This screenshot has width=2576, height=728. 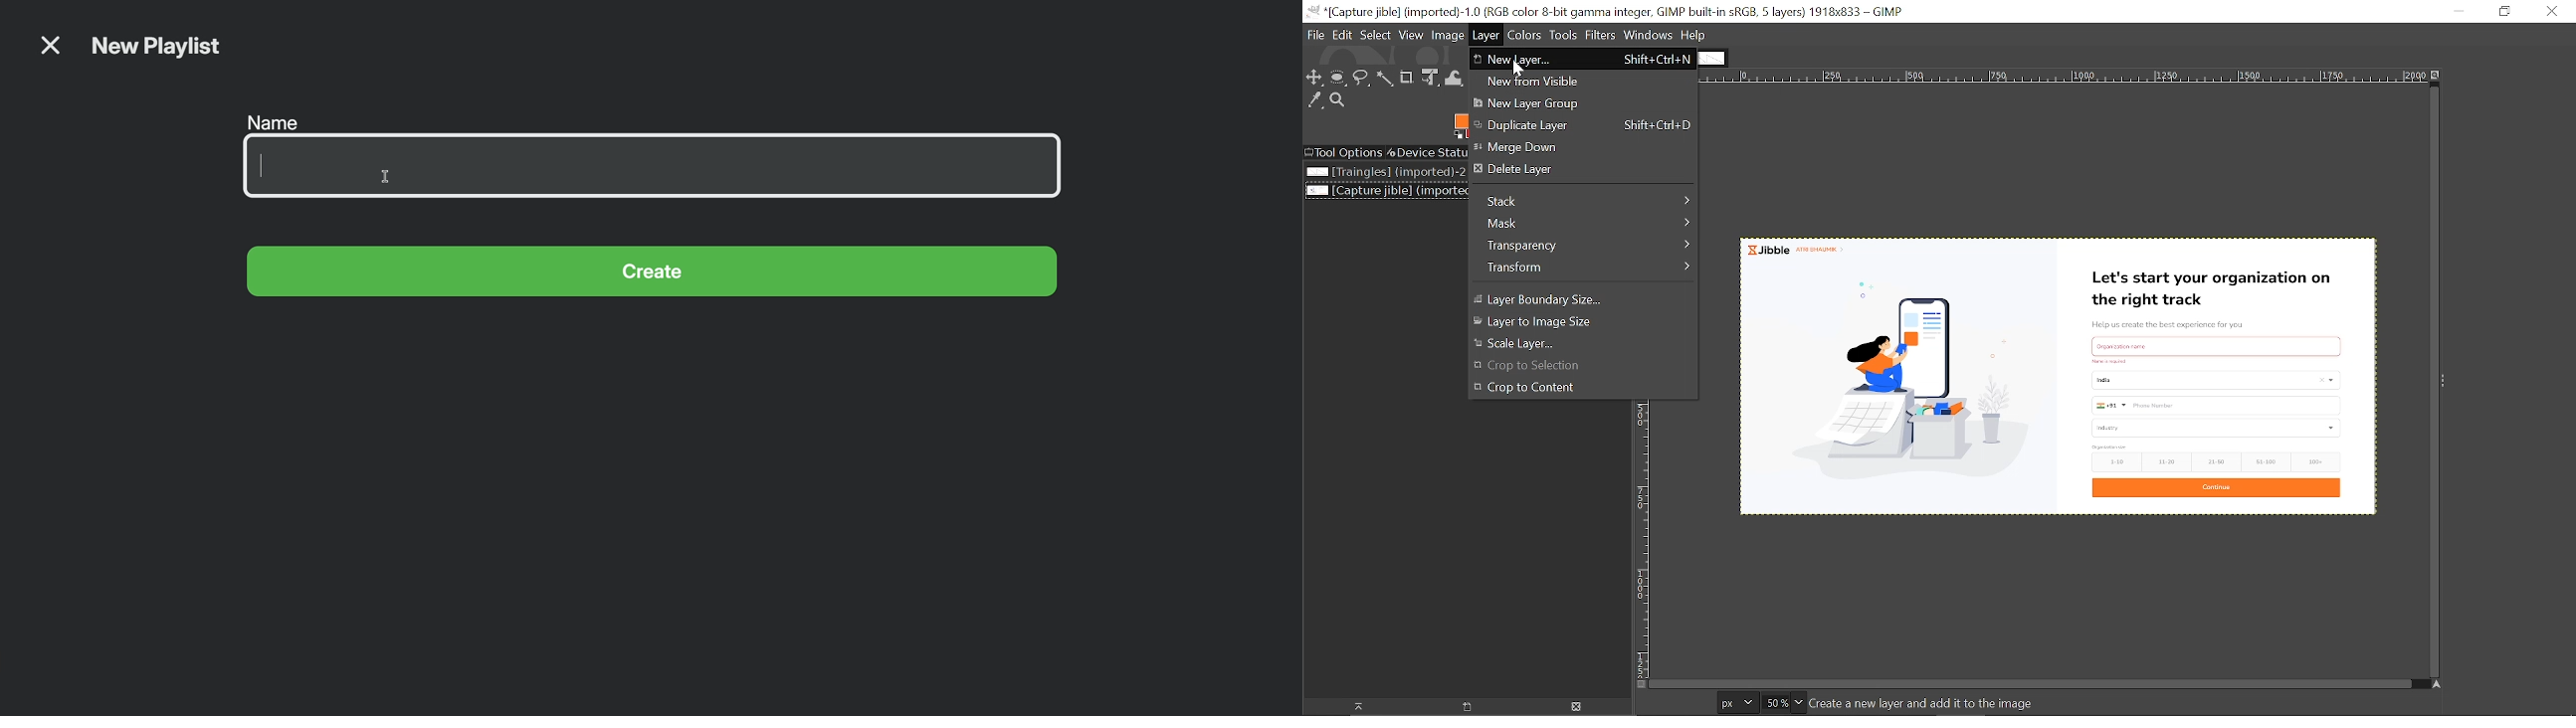 What do you see at coordinates (1564, 35) in the screenshot?
I see `Tools` at bounding box center [1564, 35].